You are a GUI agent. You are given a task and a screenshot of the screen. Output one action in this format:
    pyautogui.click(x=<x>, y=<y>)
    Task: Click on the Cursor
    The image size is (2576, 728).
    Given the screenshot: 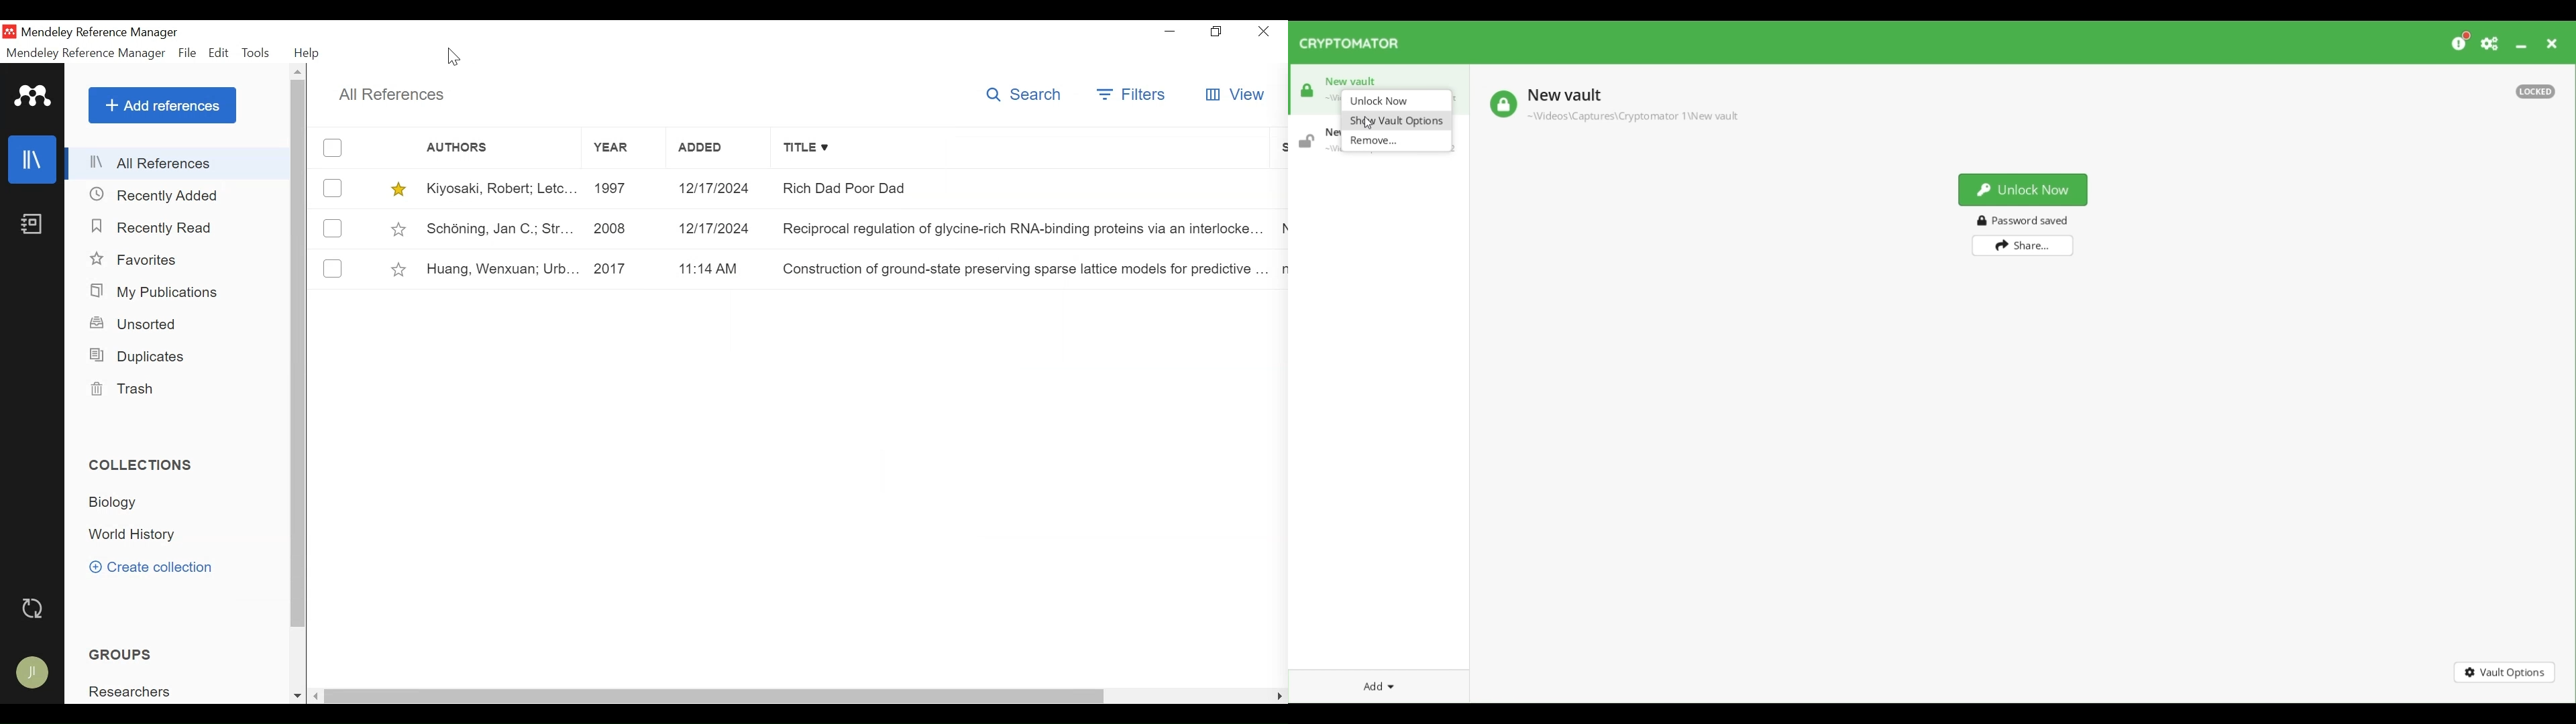 What is the action you would take?
    pyautogui.click(x=457, y=56)
    